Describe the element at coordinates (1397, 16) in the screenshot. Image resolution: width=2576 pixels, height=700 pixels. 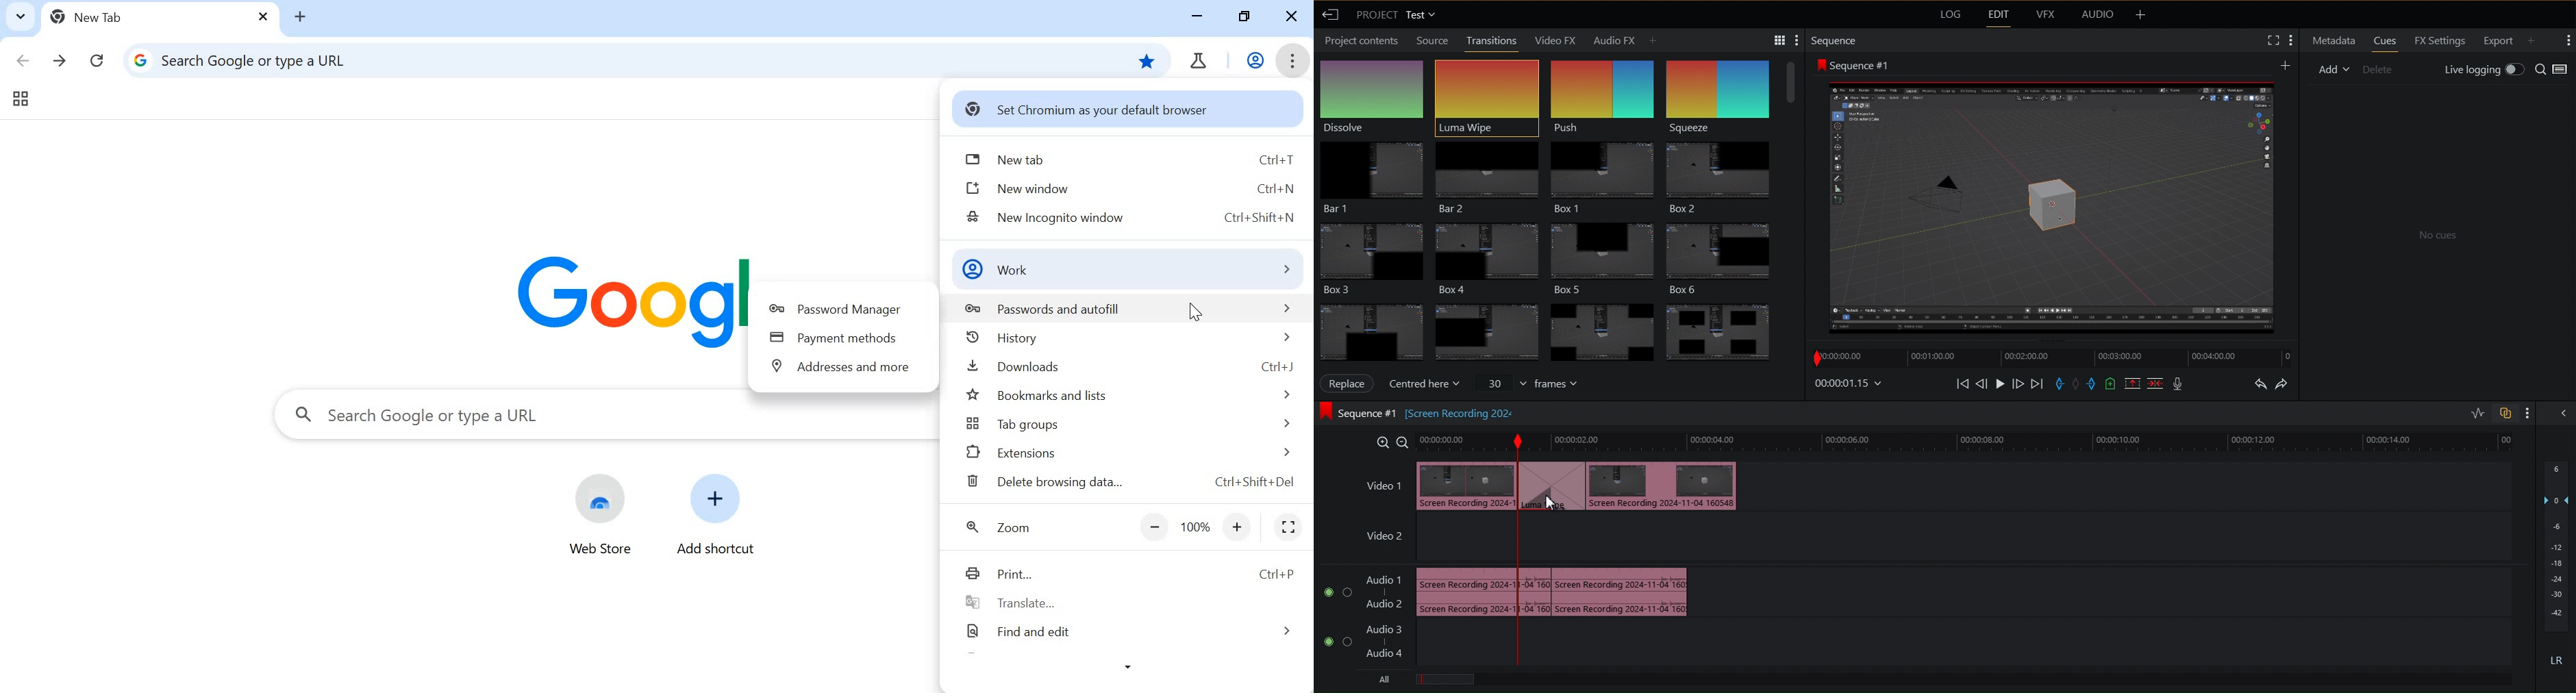
I see `Project Test` at that location.